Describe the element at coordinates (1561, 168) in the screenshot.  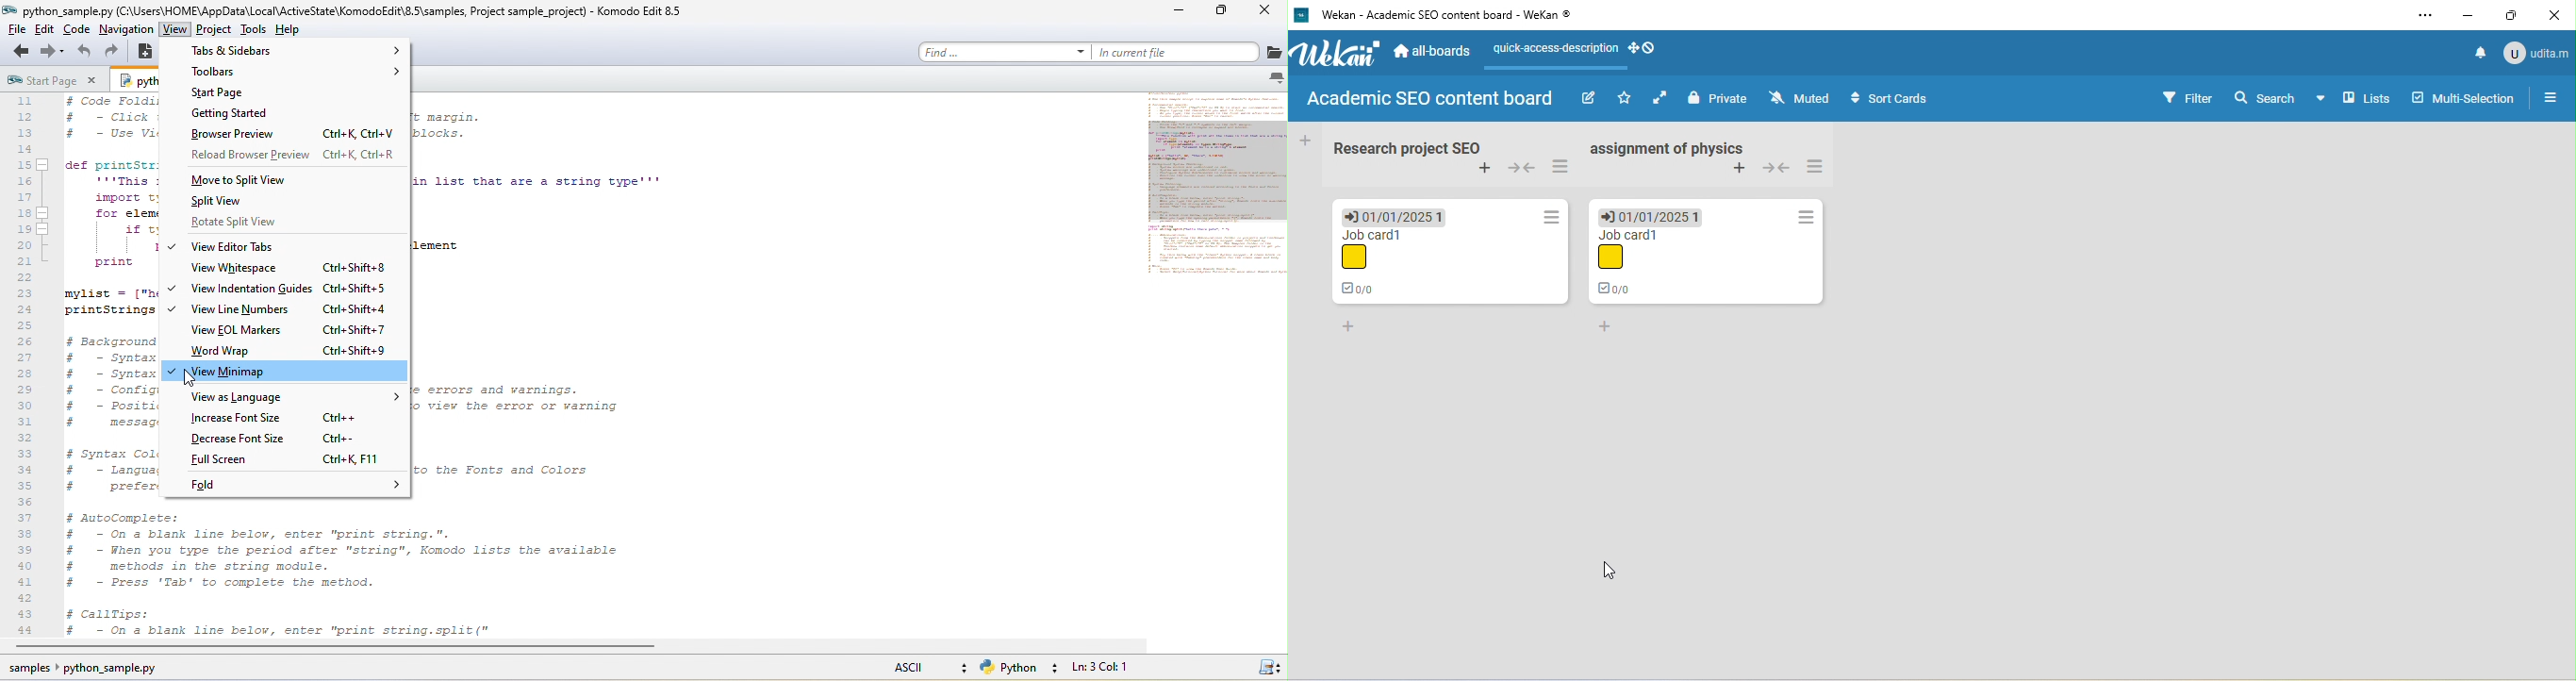
I see `swimlane action` at that location.